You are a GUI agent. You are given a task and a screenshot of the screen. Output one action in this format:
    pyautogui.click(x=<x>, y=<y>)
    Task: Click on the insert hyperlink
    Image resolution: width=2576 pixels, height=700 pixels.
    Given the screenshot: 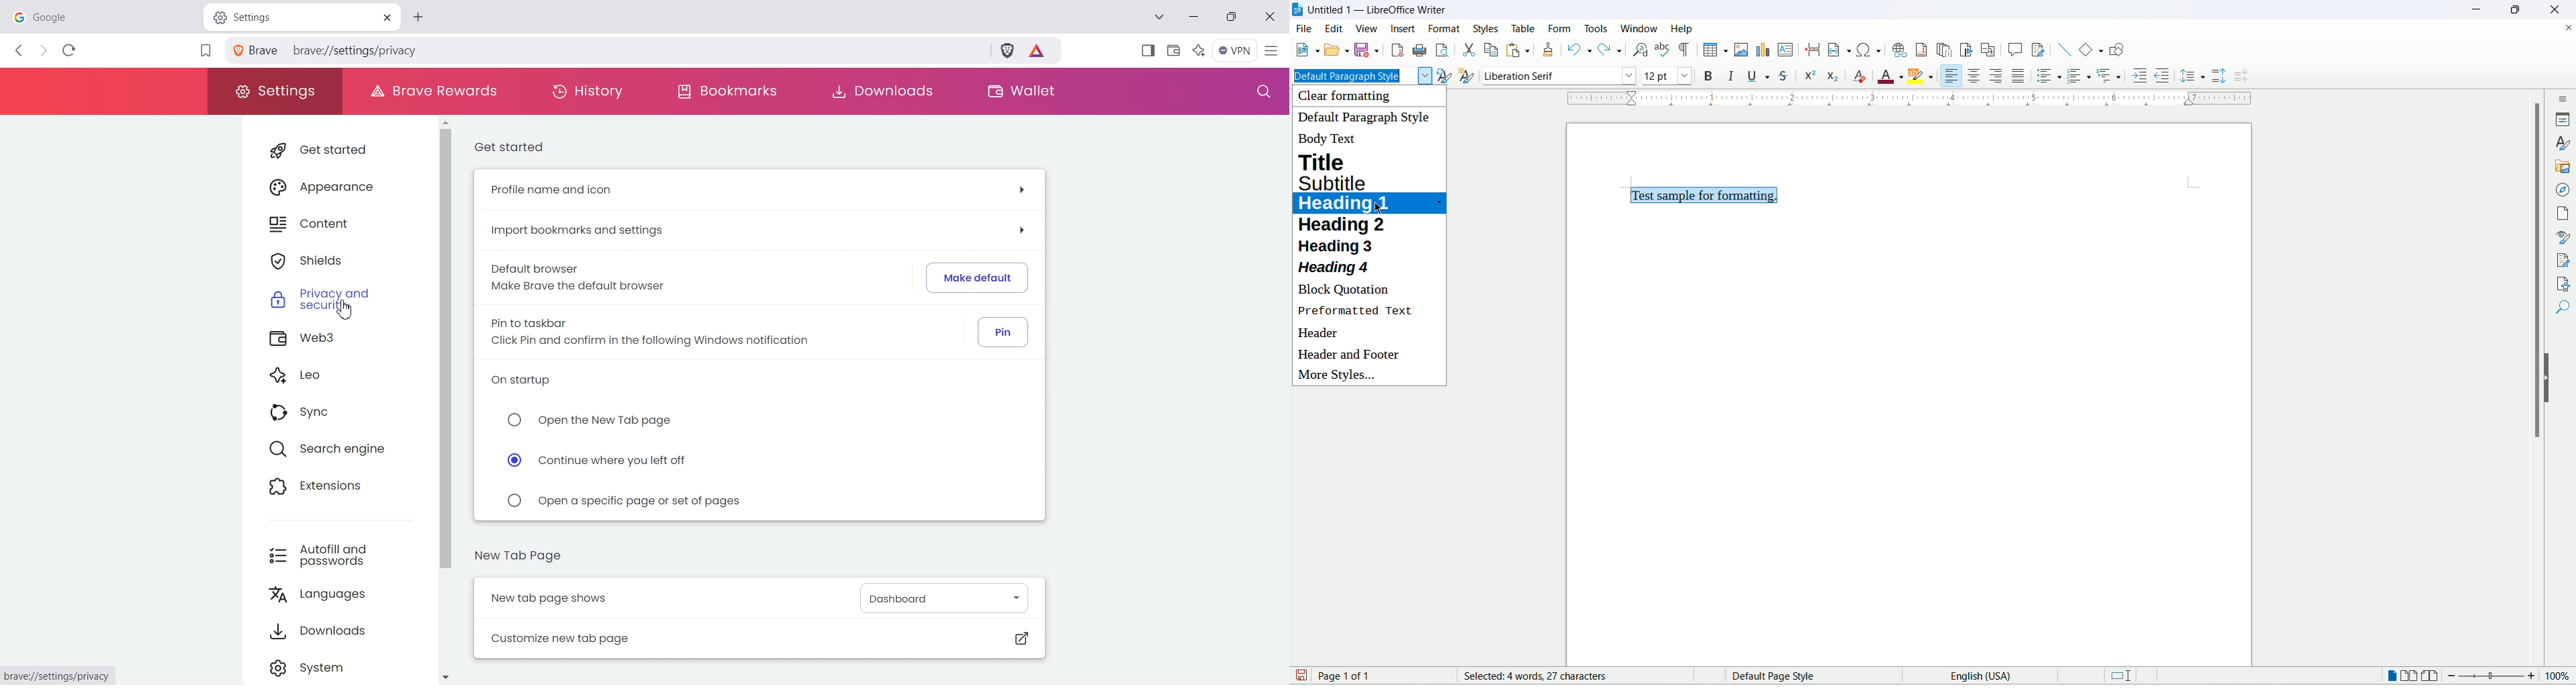 What is the action you would take?
    pyautogui.click(x=1898, y=48)
    